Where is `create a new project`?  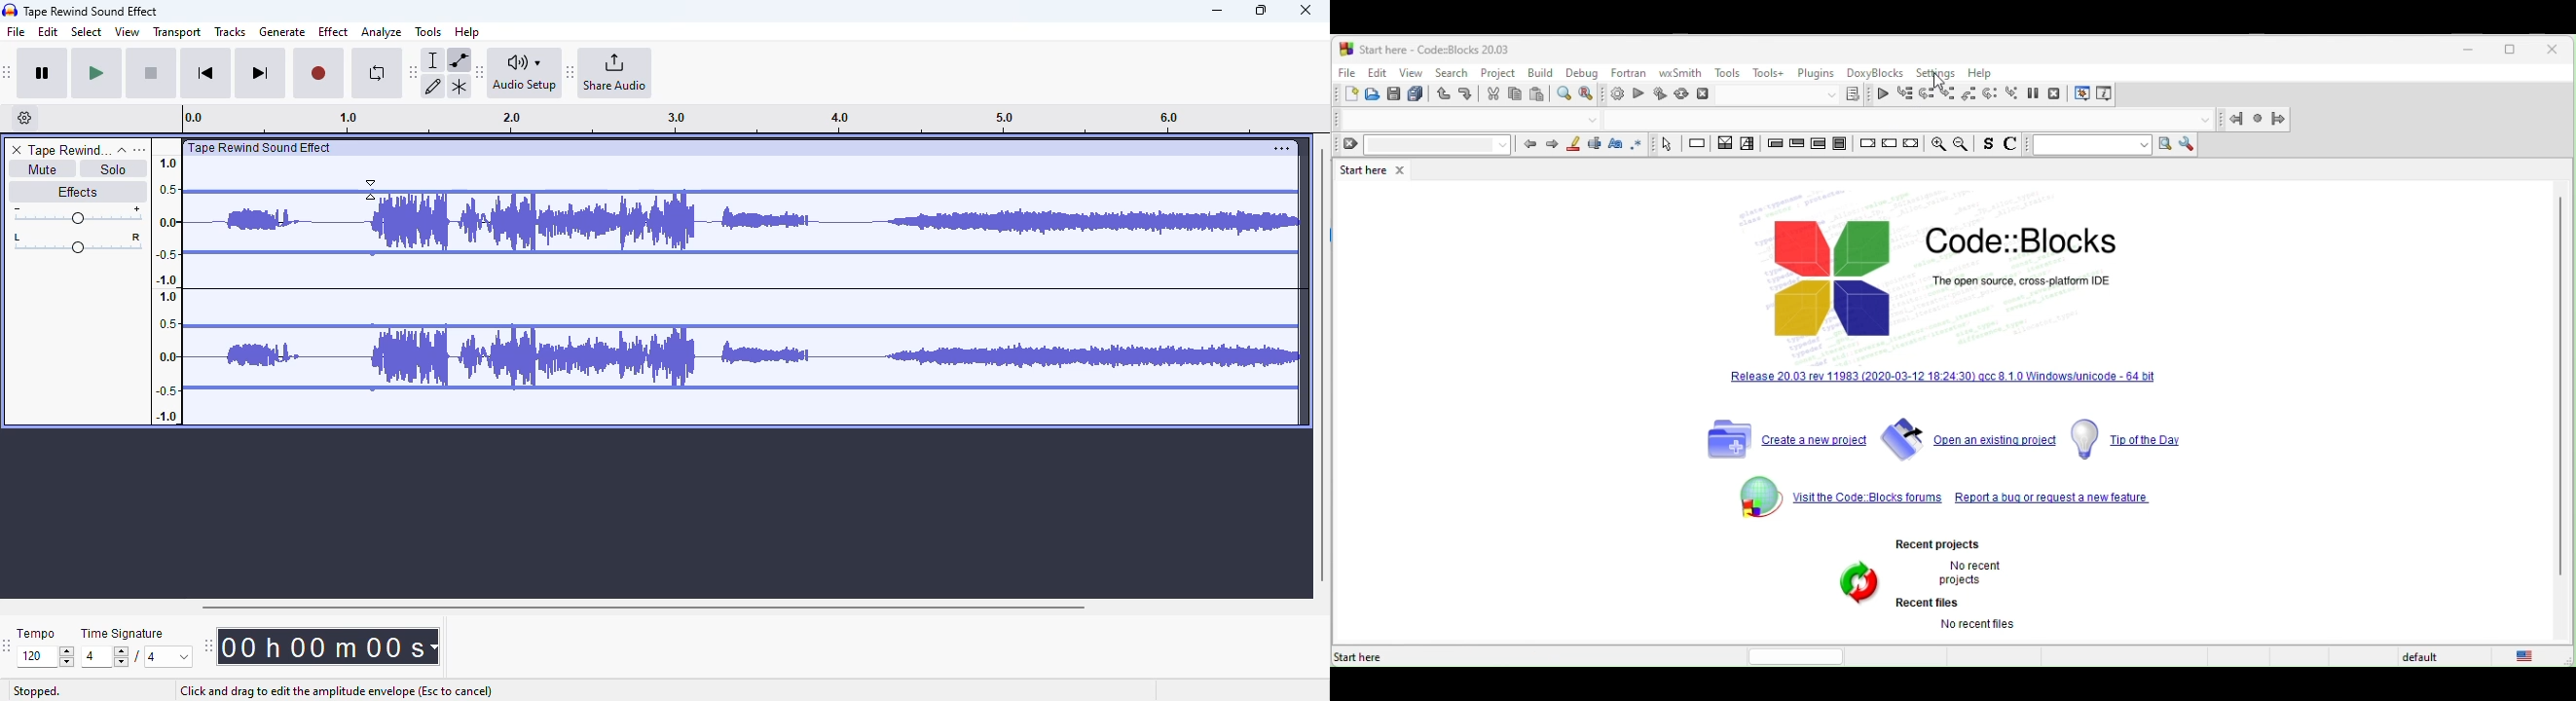
create a new project is located at coordinates (1788, 440).